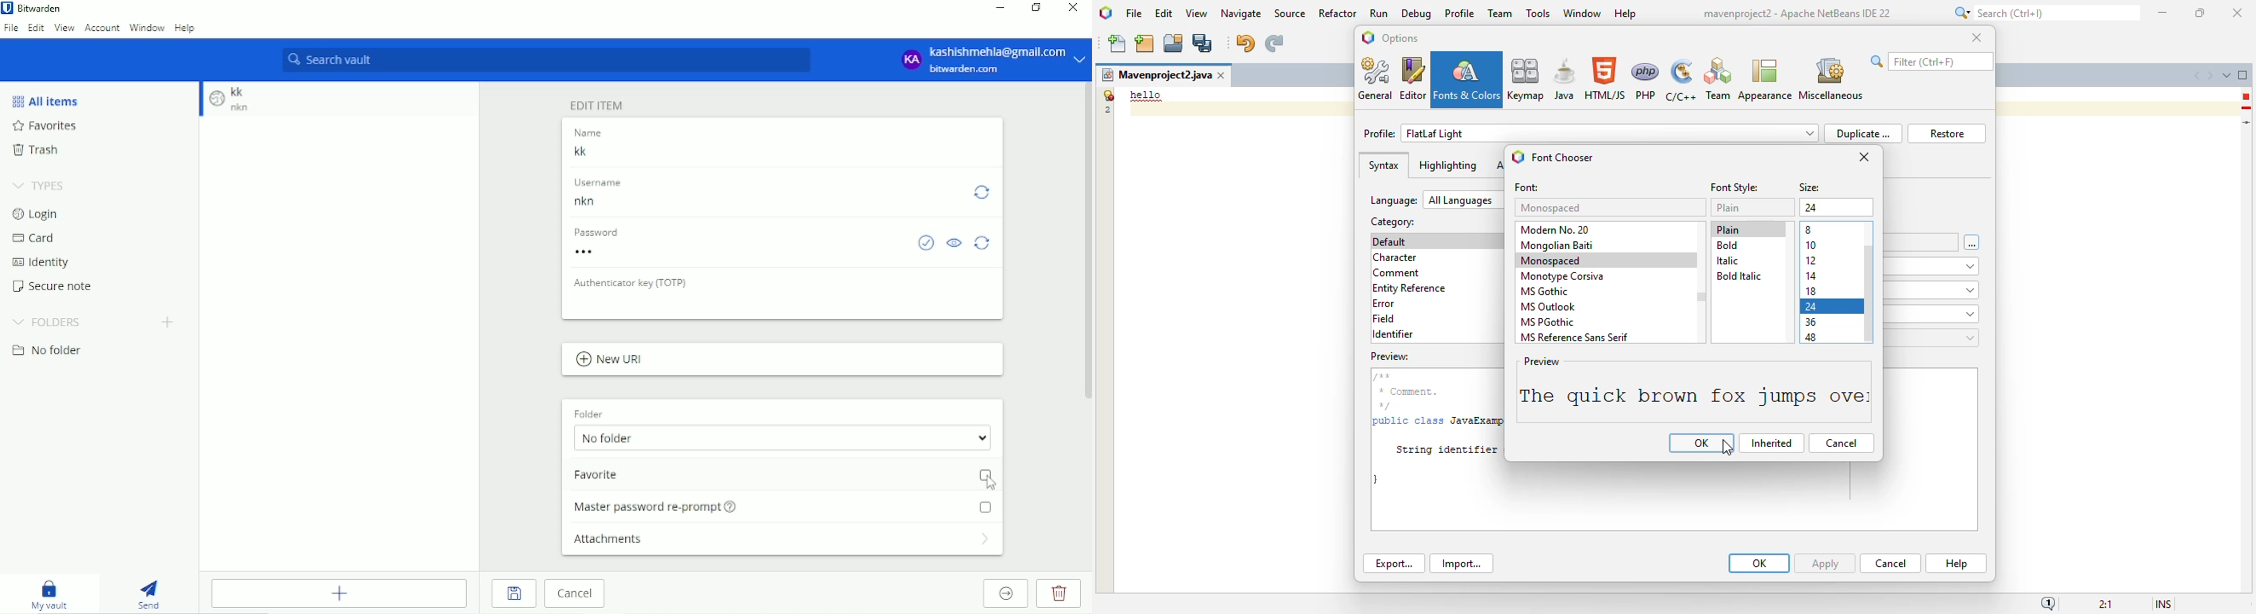 This screenshot has height=616, width=2268. What do you see at coordinates (782, 542) in the screenshot?
I see `Attachments` at bounding box center [782, 542].